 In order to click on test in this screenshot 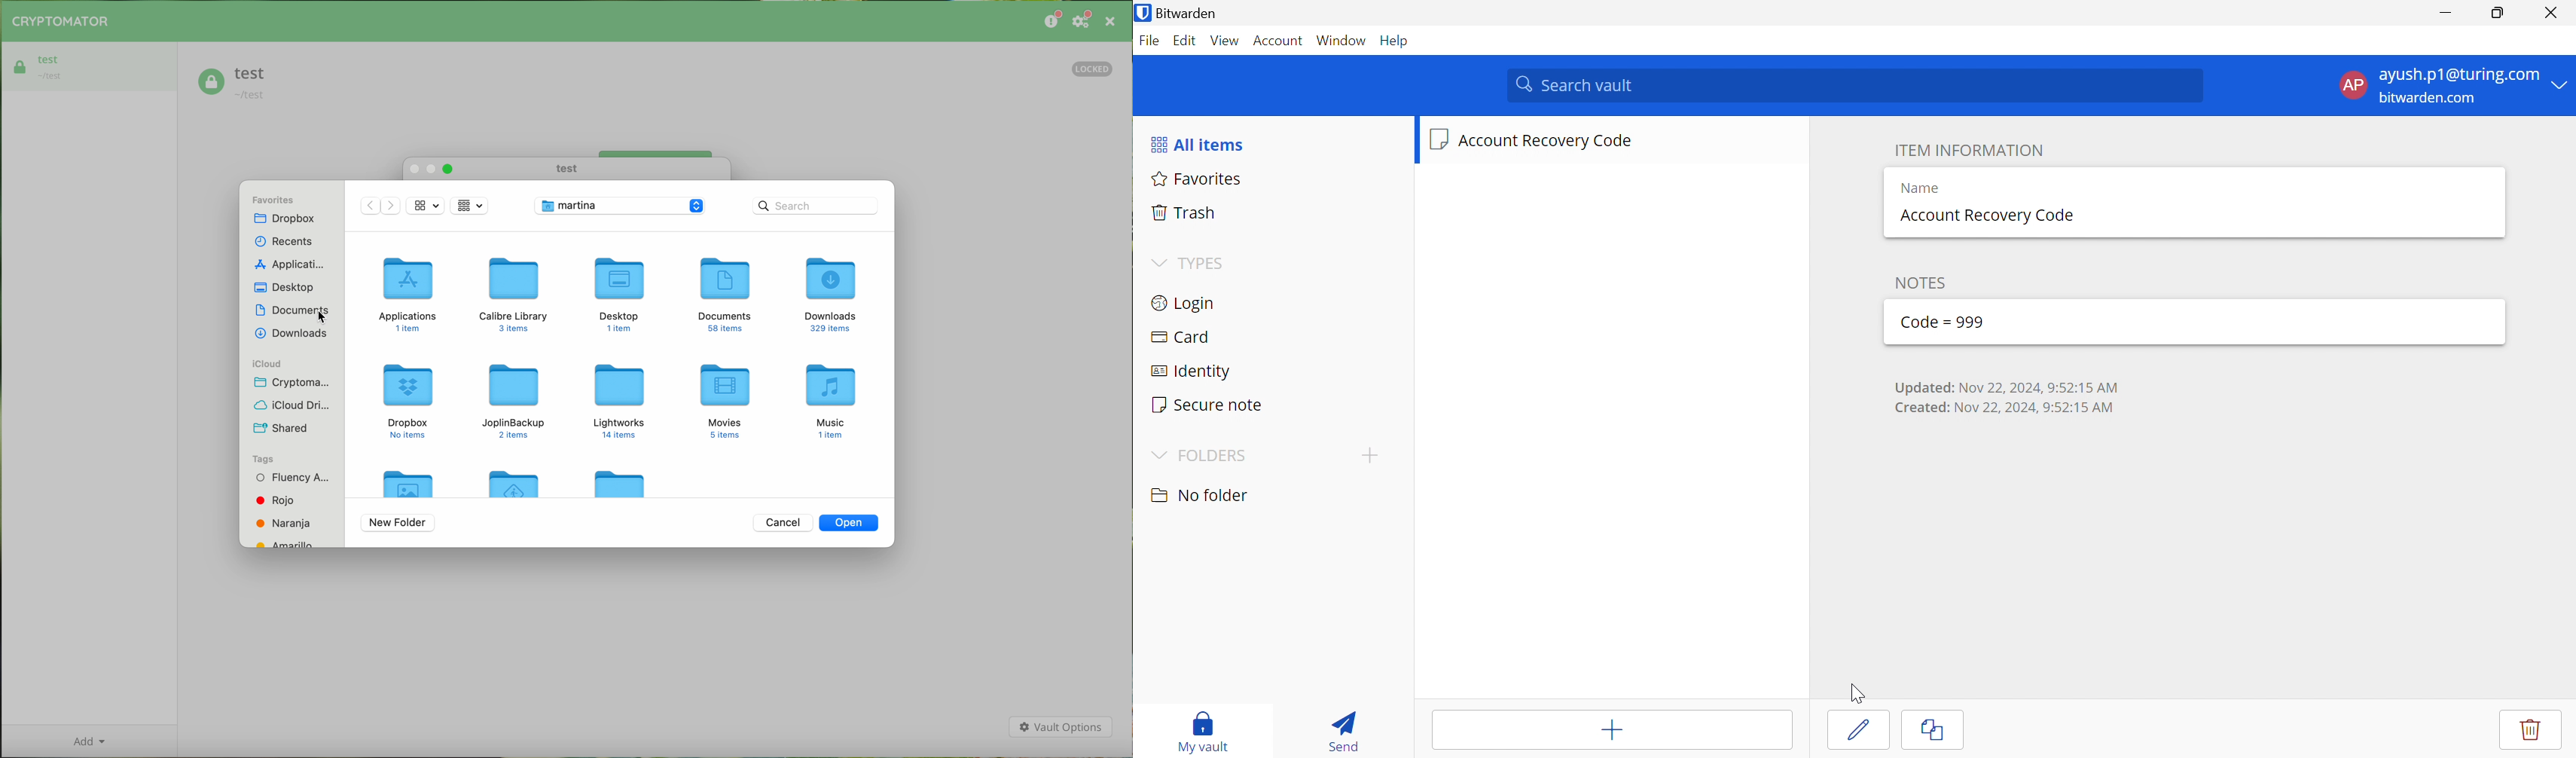, I will do `click(565, 169)`.